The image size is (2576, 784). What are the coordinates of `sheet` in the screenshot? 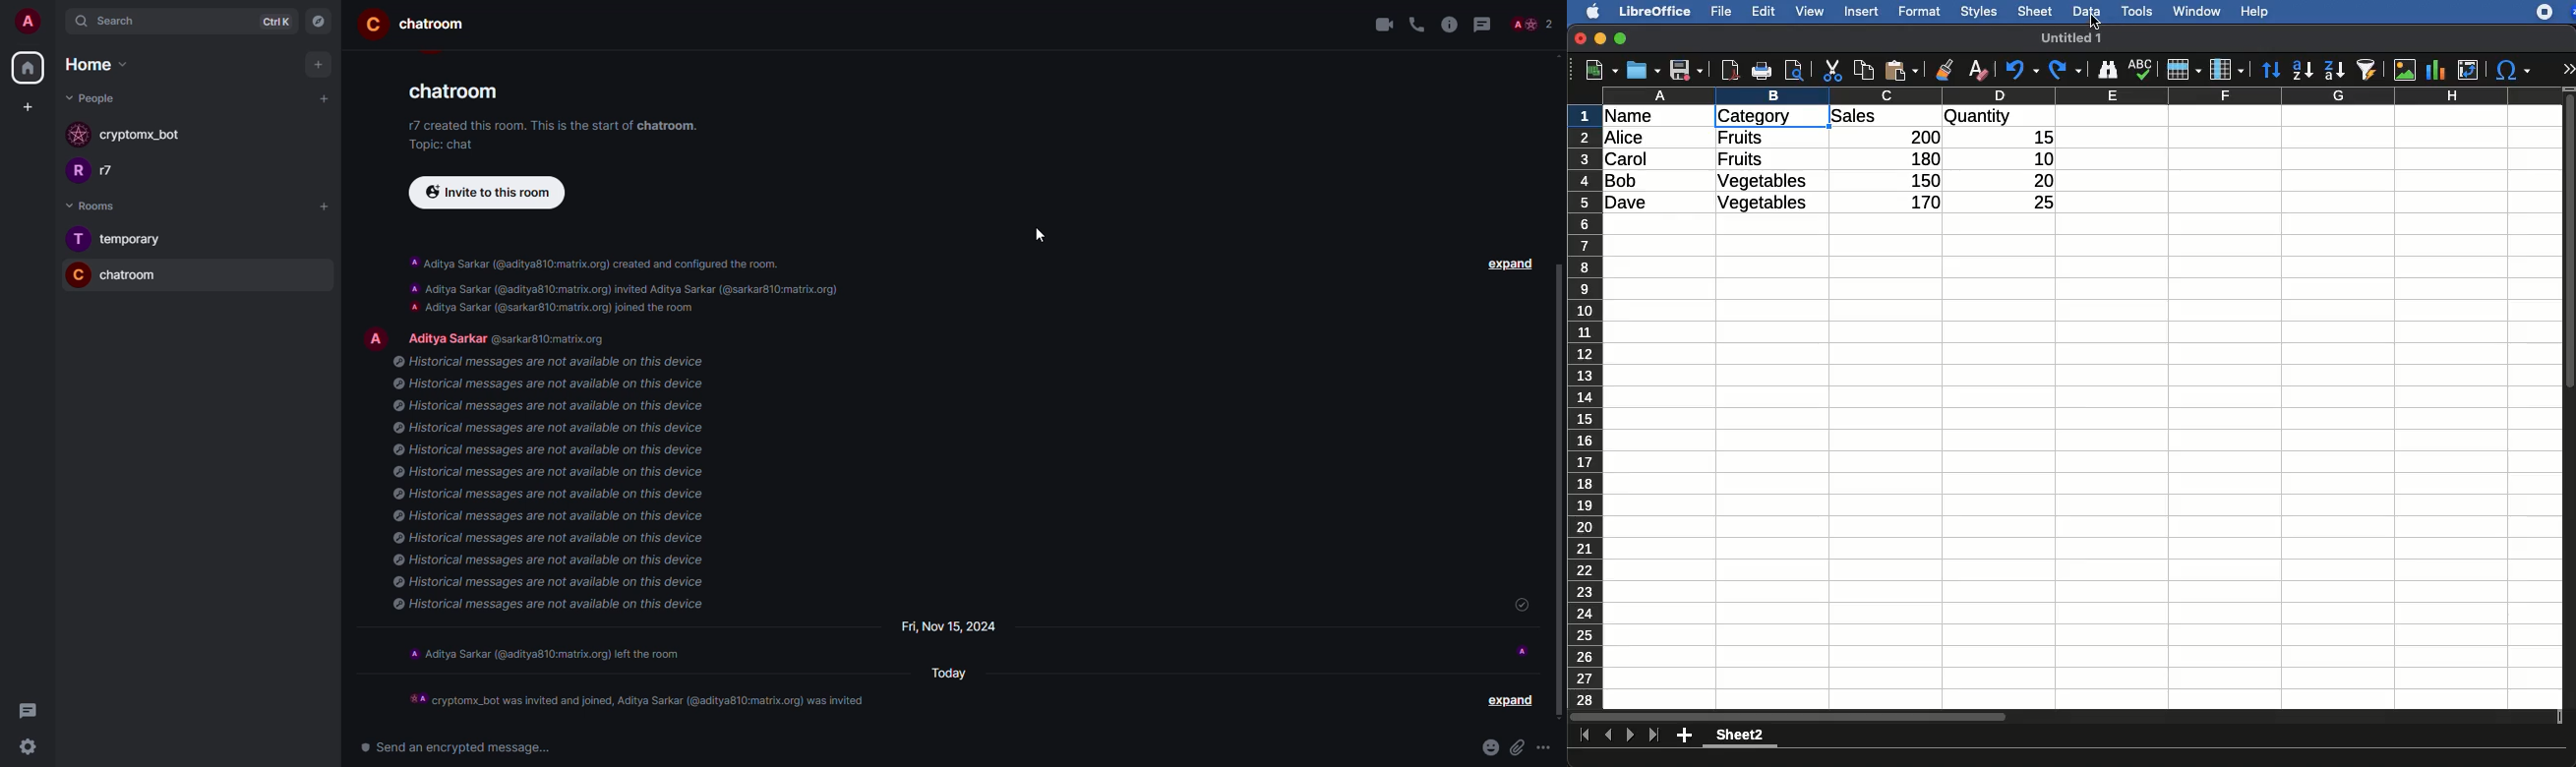 It's located at (2036, 11).